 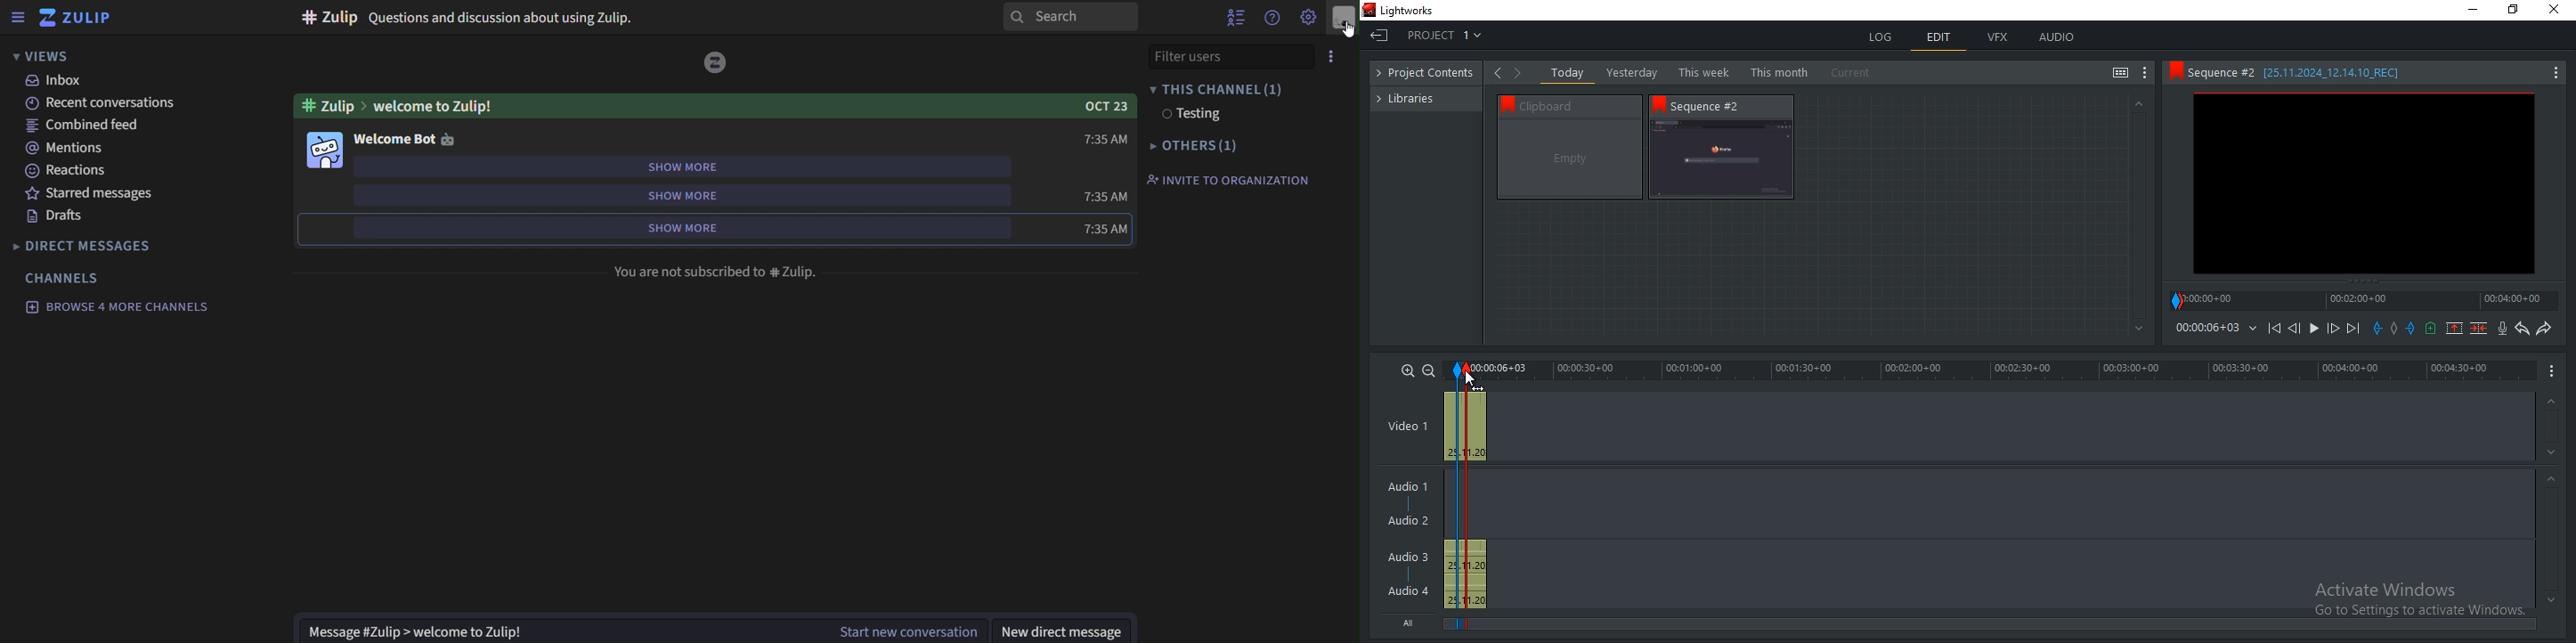 What do you see at coordinates (2431, 329) in the screenshot?
I see `add cue` at bounding box center [2431, 329].